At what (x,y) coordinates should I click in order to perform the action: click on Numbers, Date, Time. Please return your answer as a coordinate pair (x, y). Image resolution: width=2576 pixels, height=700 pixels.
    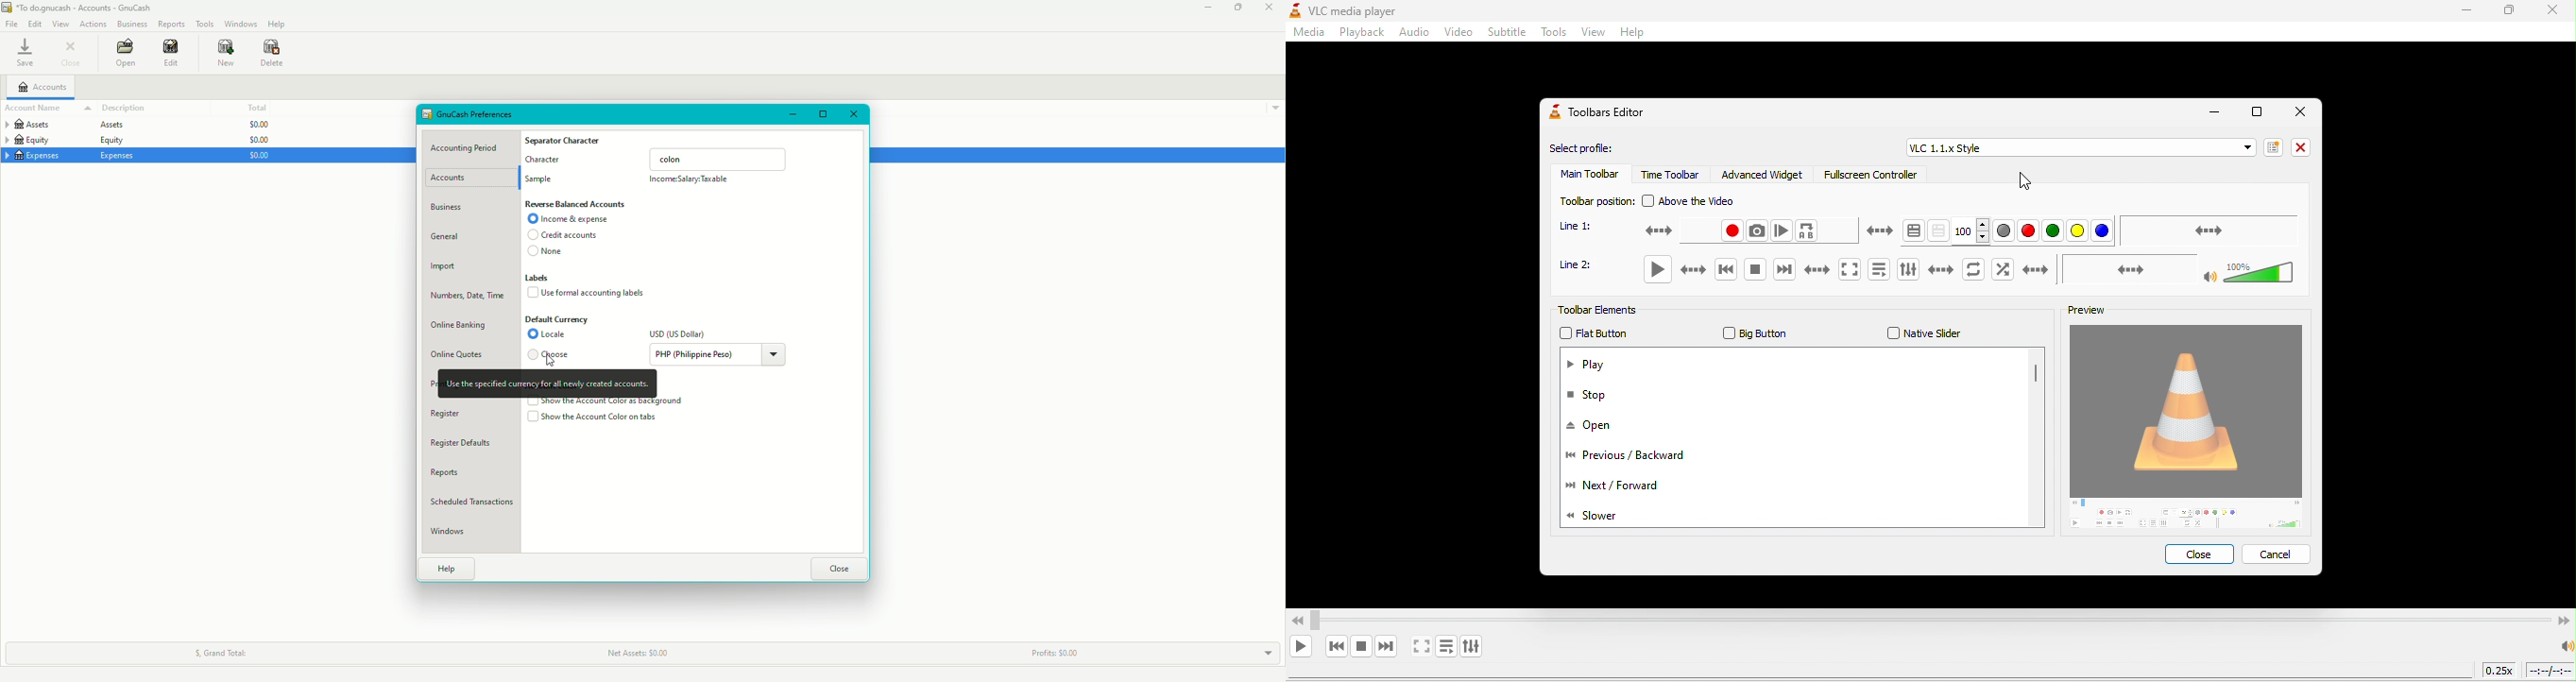
    Looking at the image, I should click on (466, 298).